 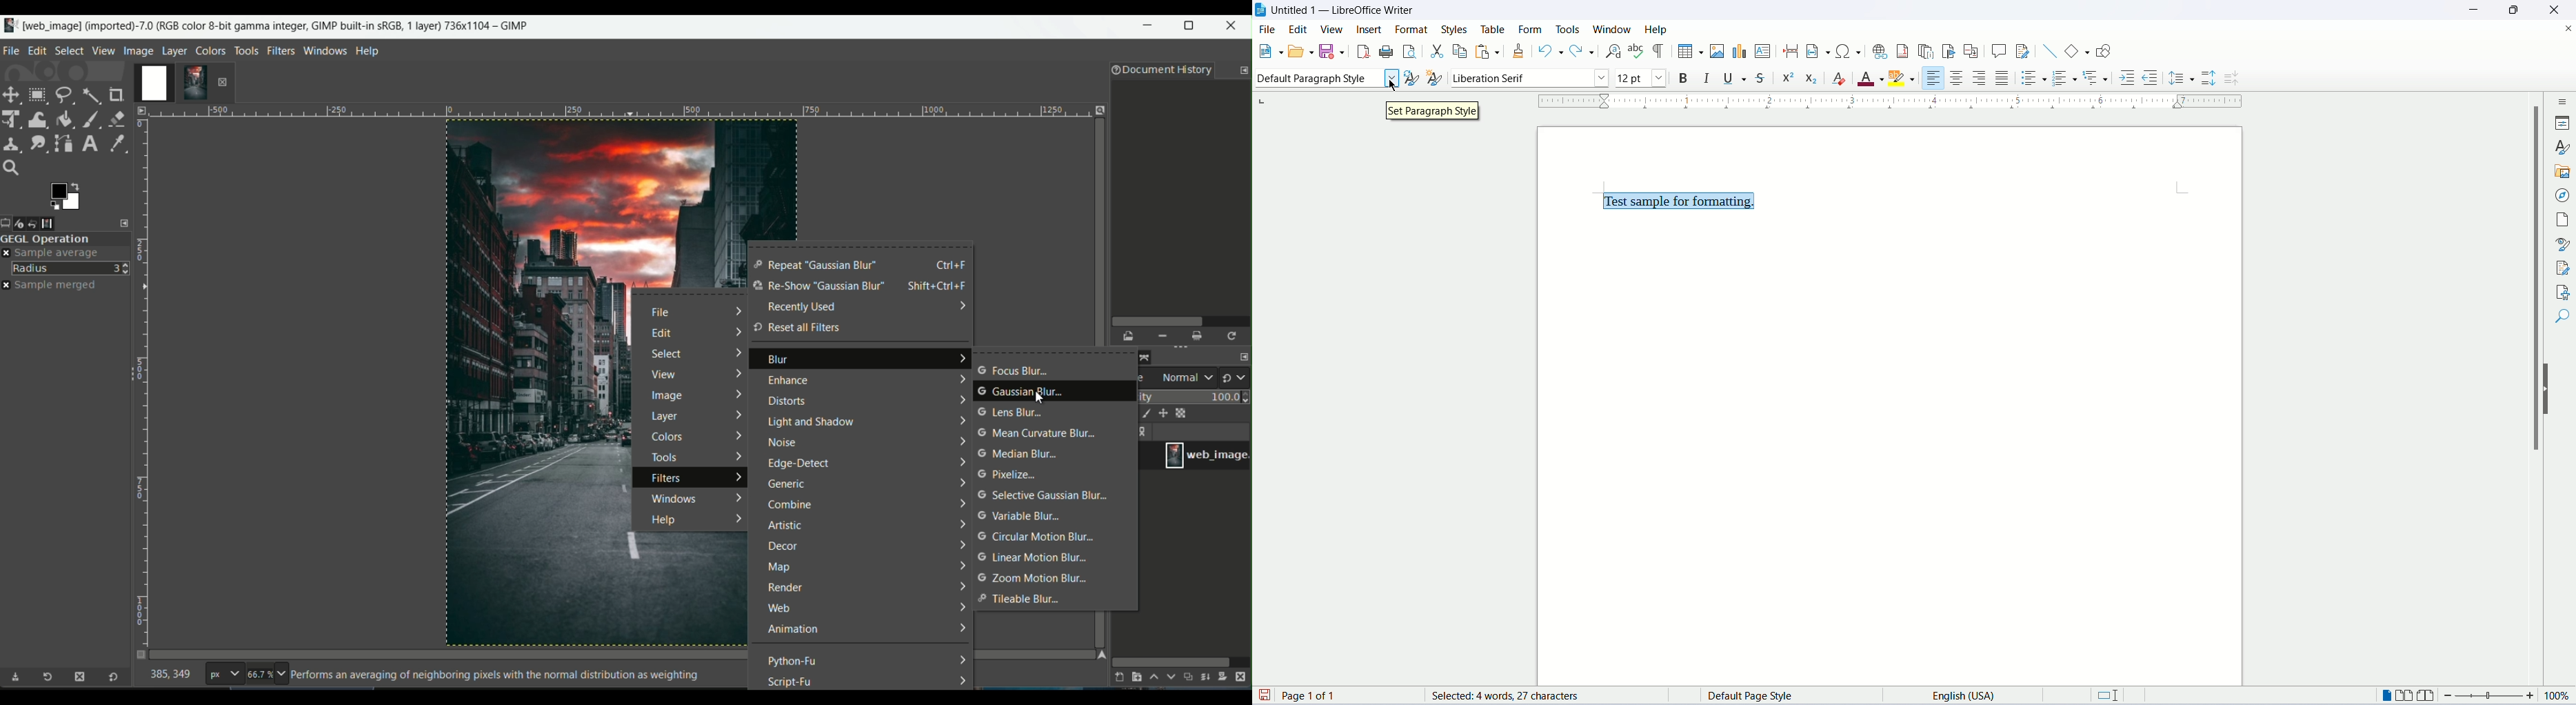 I want to click on font name, so click(x=1529, y=77).